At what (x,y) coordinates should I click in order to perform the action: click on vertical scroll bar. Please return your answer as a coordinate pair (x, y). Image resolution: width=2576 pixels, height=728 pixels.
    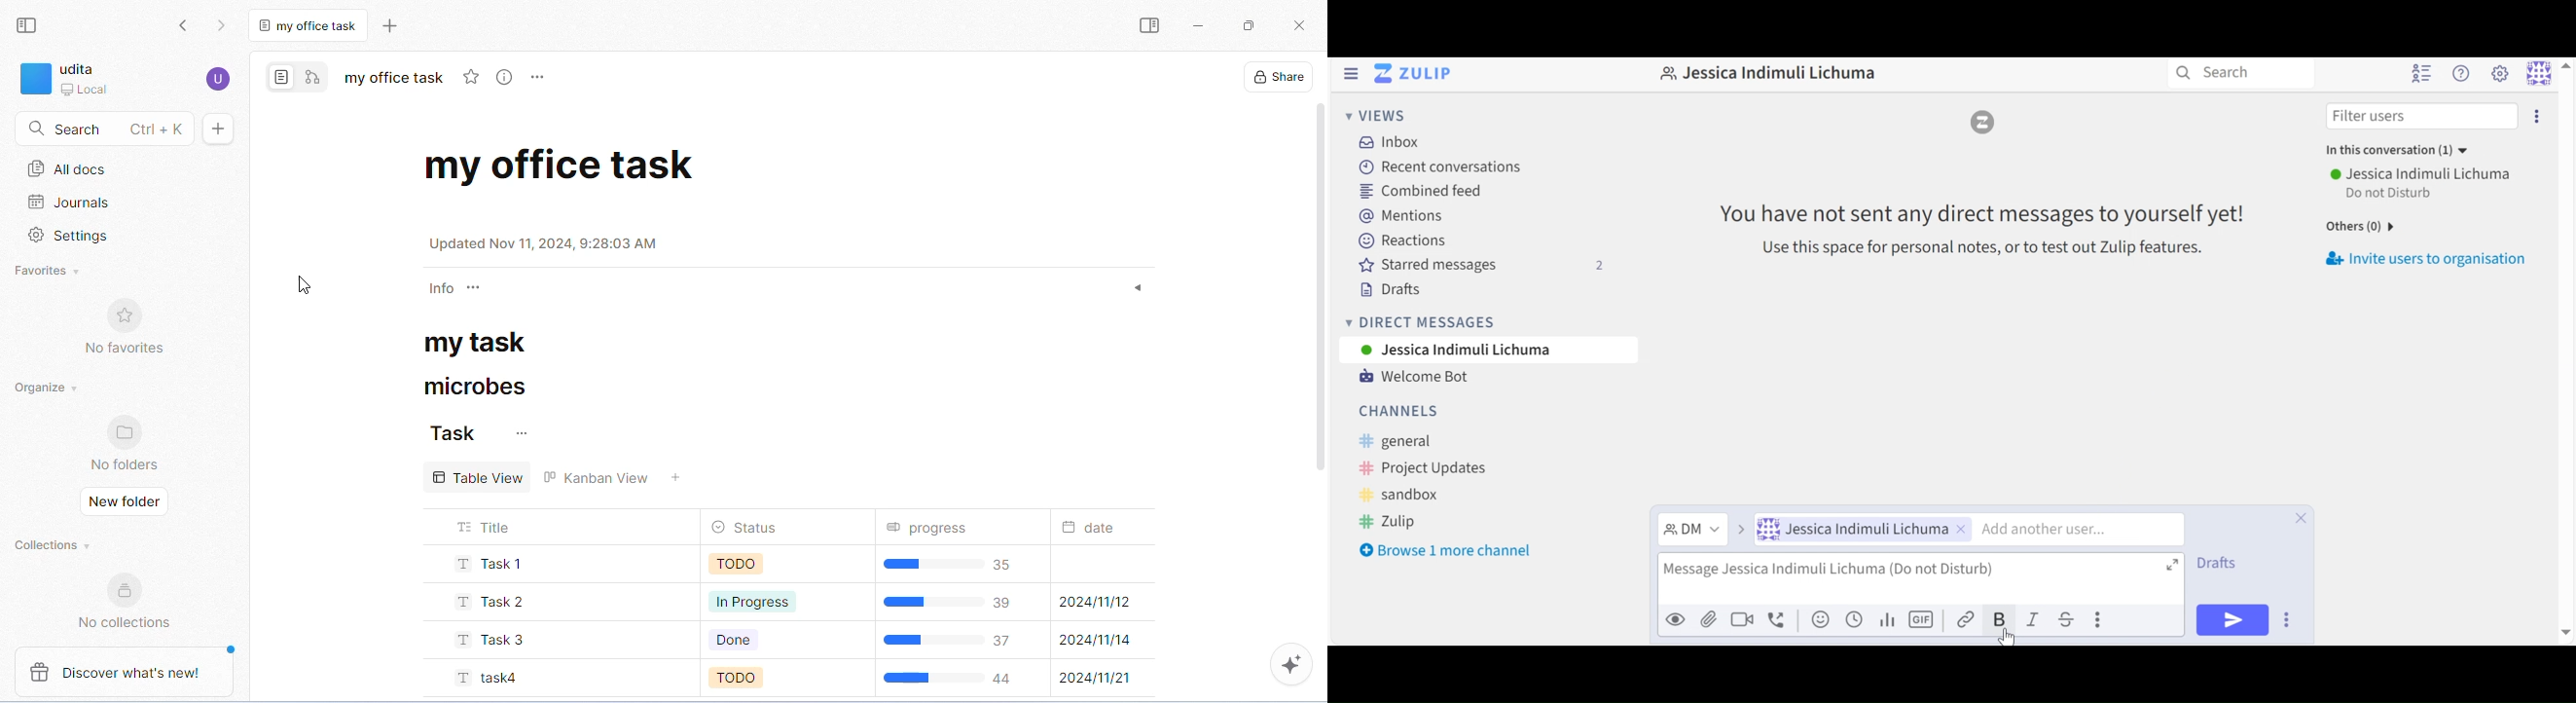
    Looking at the image, I should click on (1317, 288).